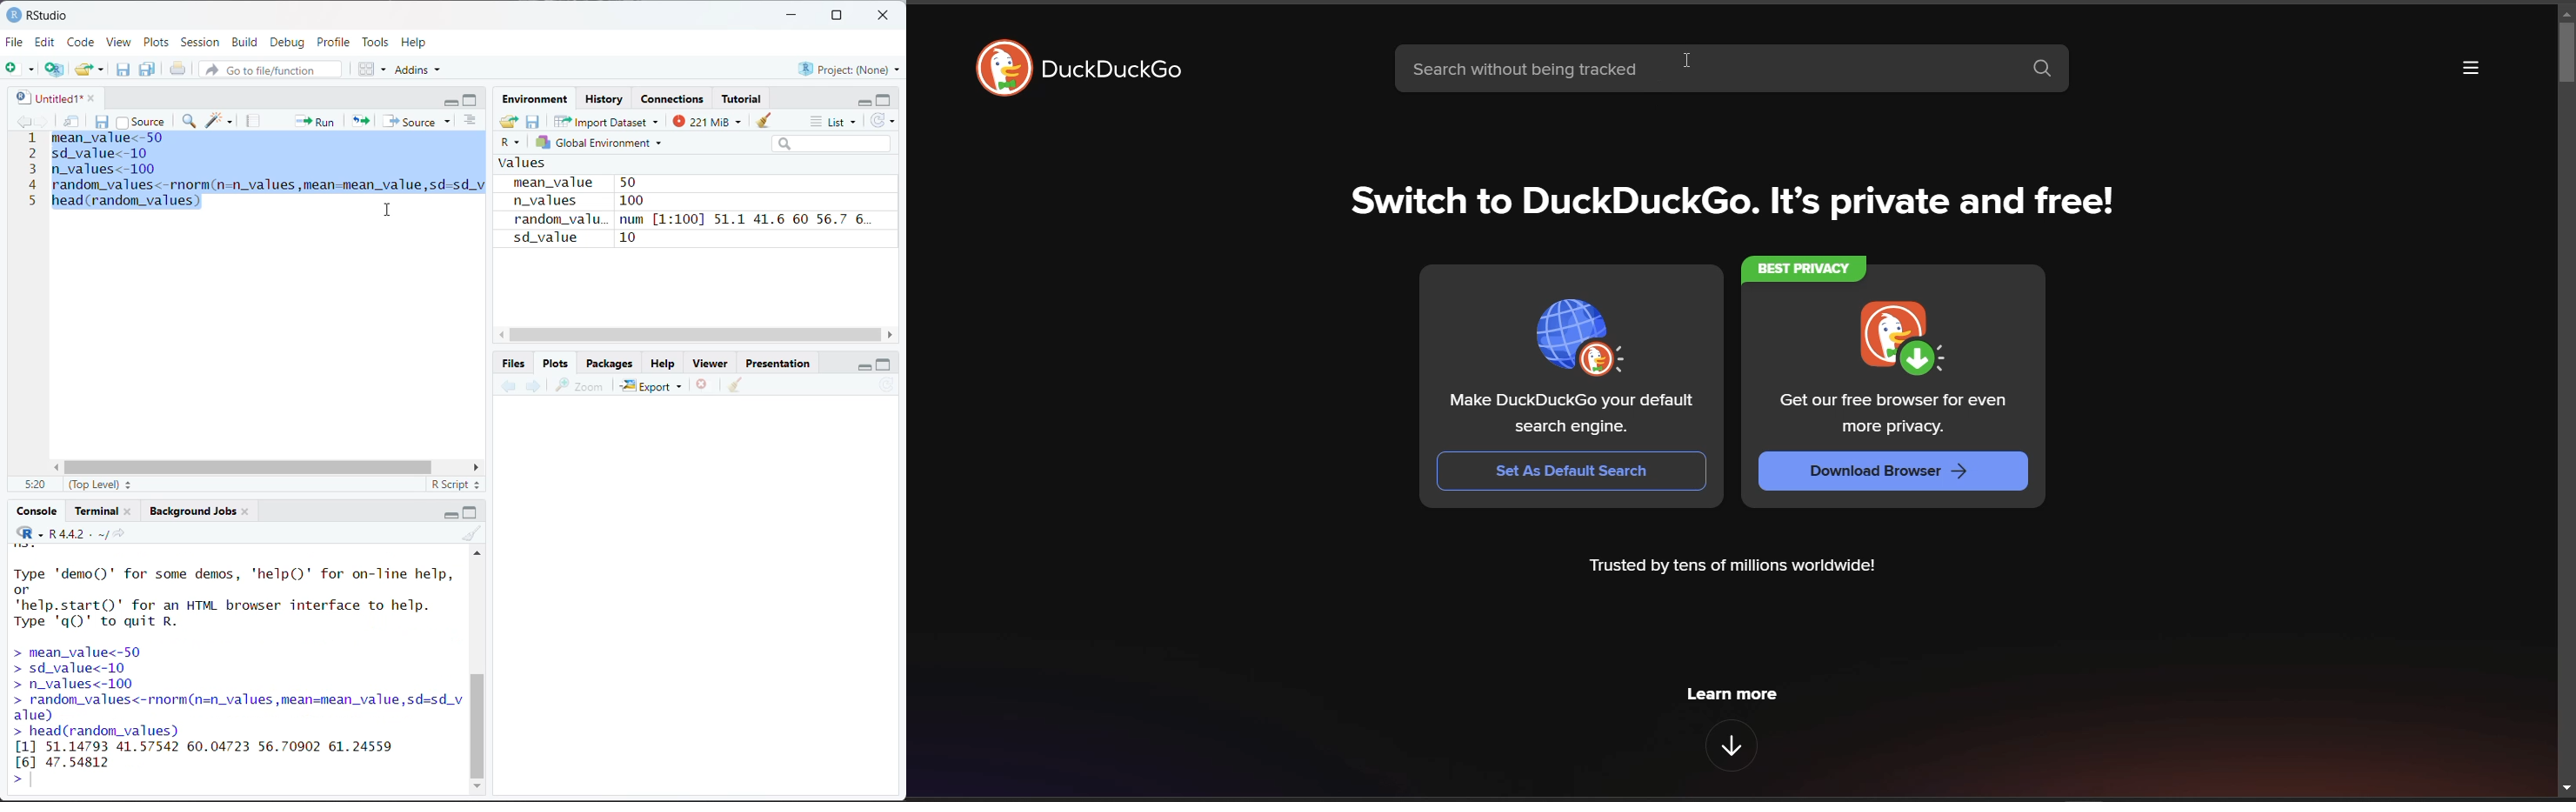 The height and width of the screenshot is (812, 2576). I want to click on minimize, so click(862, 100).